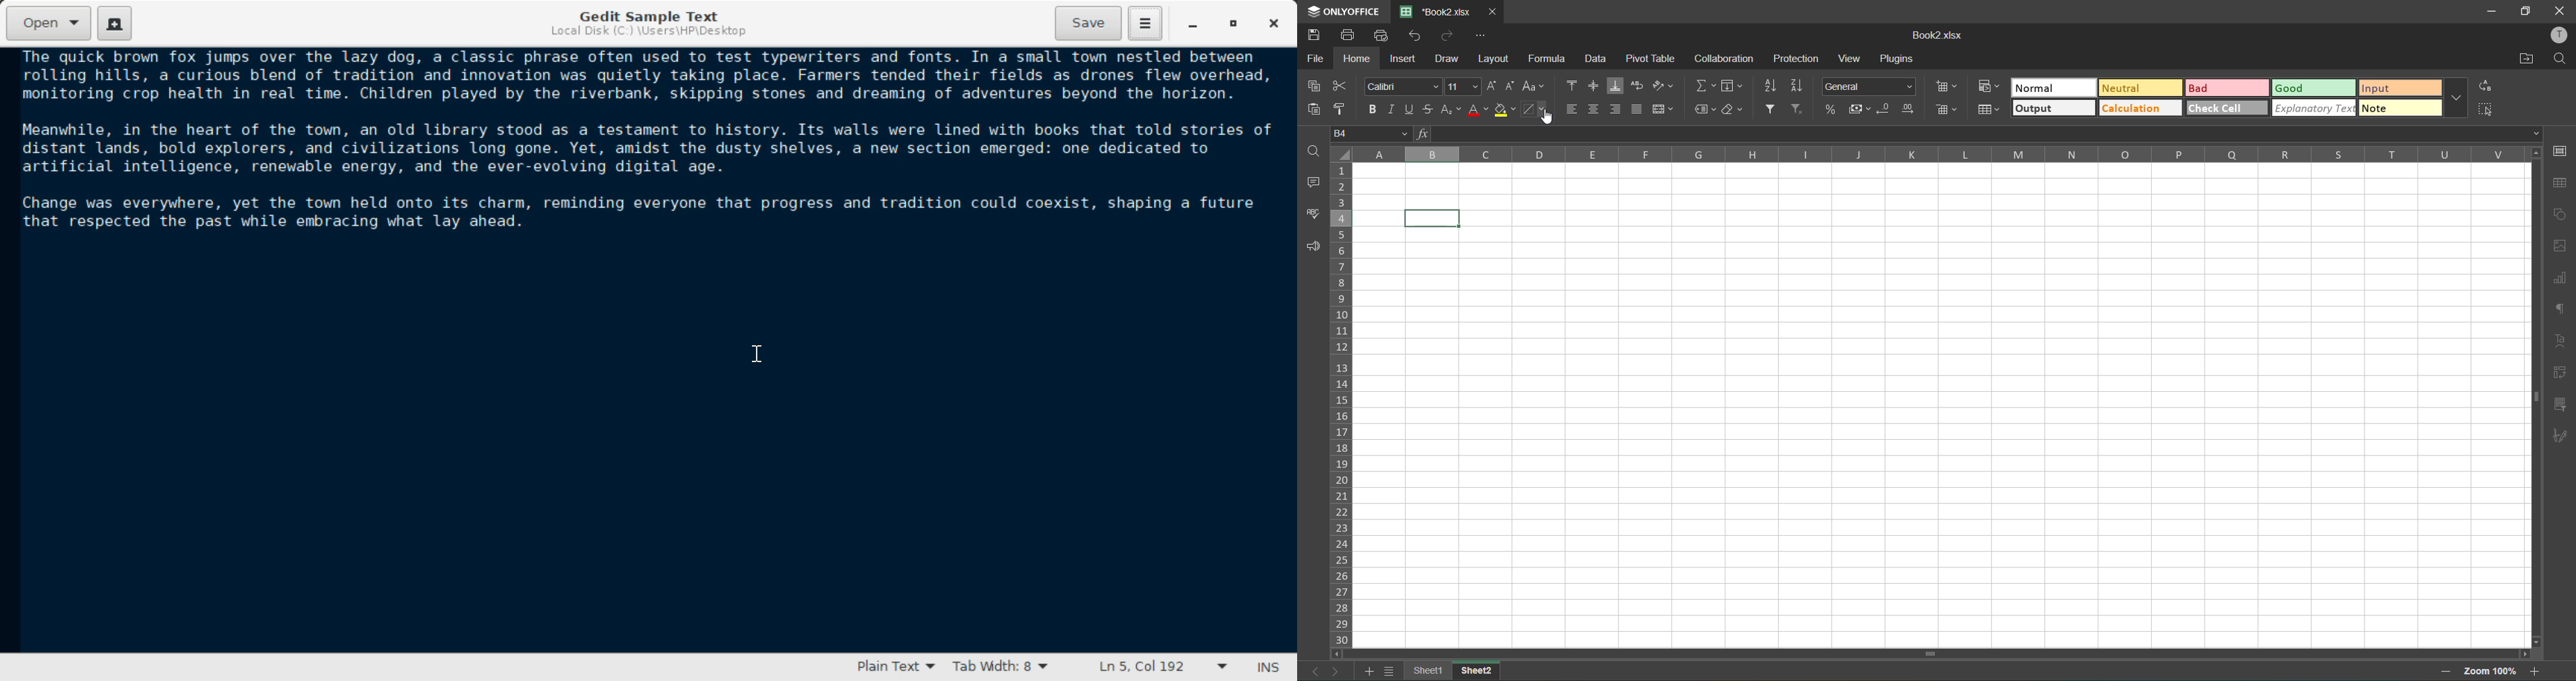 This screenshot has width=2576, height=700. Describe the element at coordinates (1942, 36) in the screenshot. I see `book2.xlsx` at that location.